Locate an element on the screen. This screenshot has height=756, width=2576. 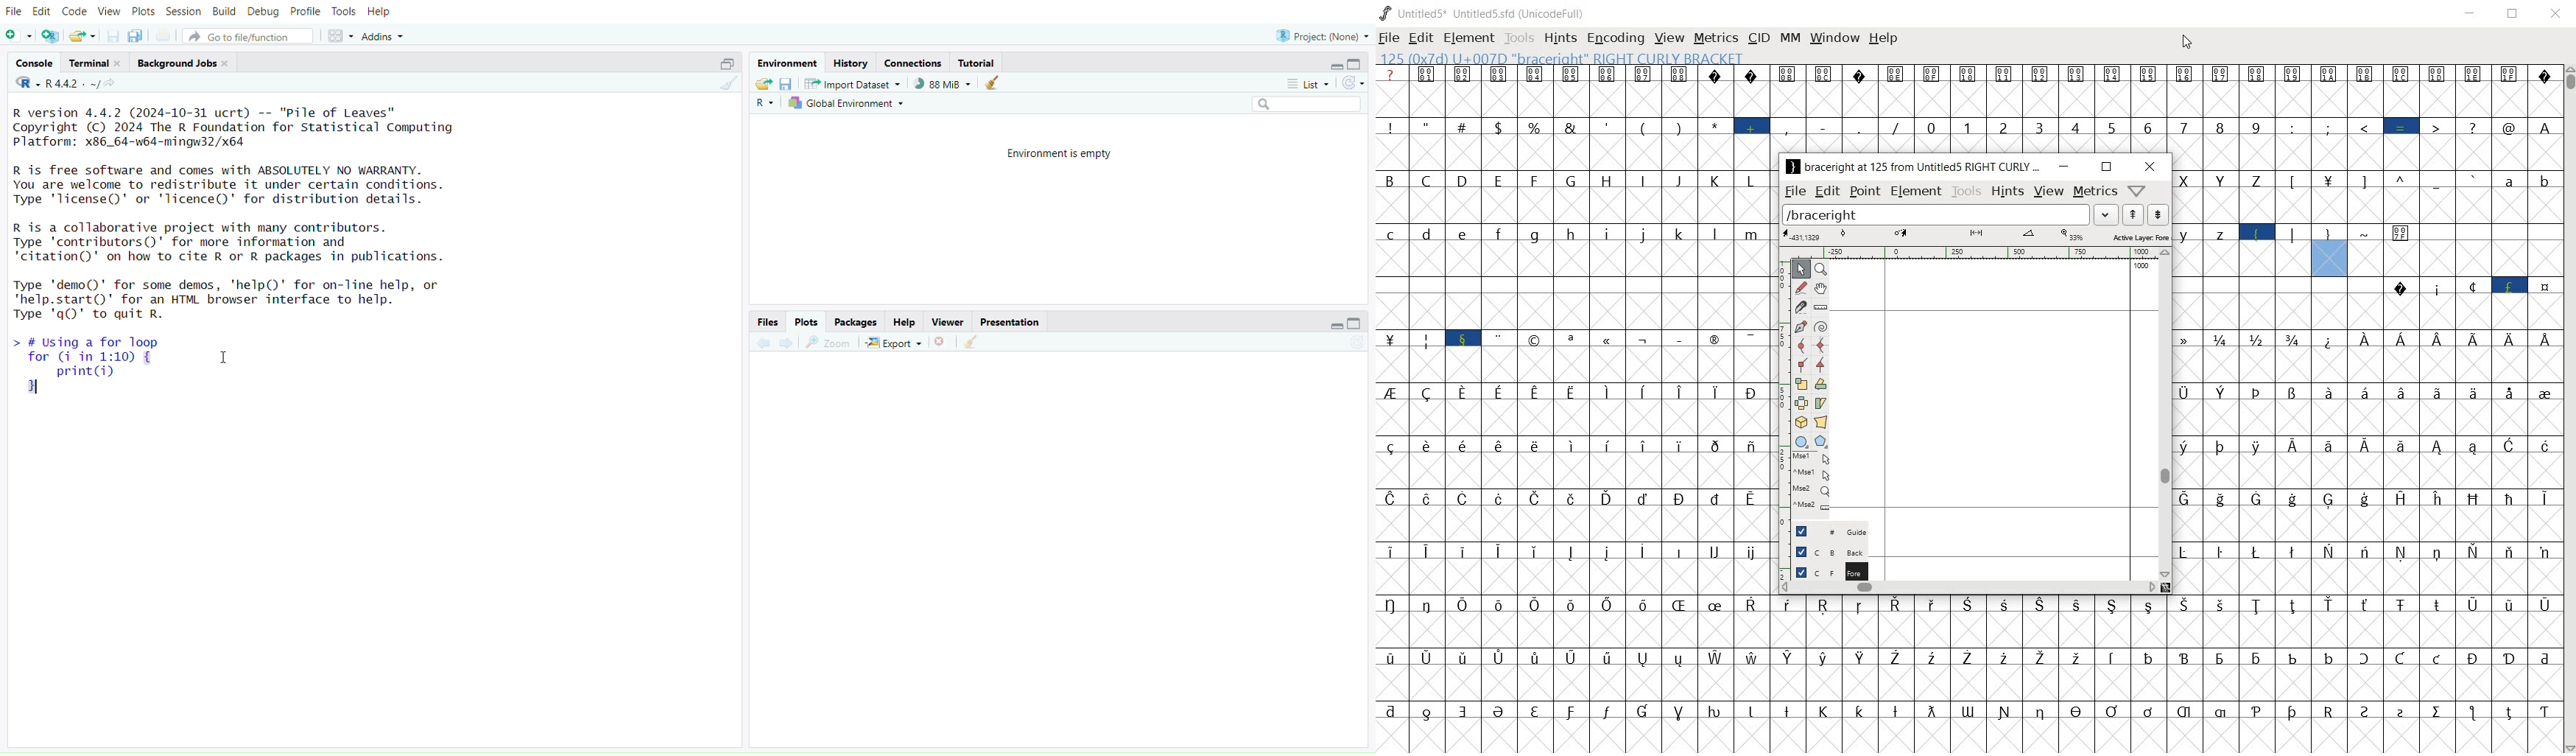
code is located at coordinates (75, 14).